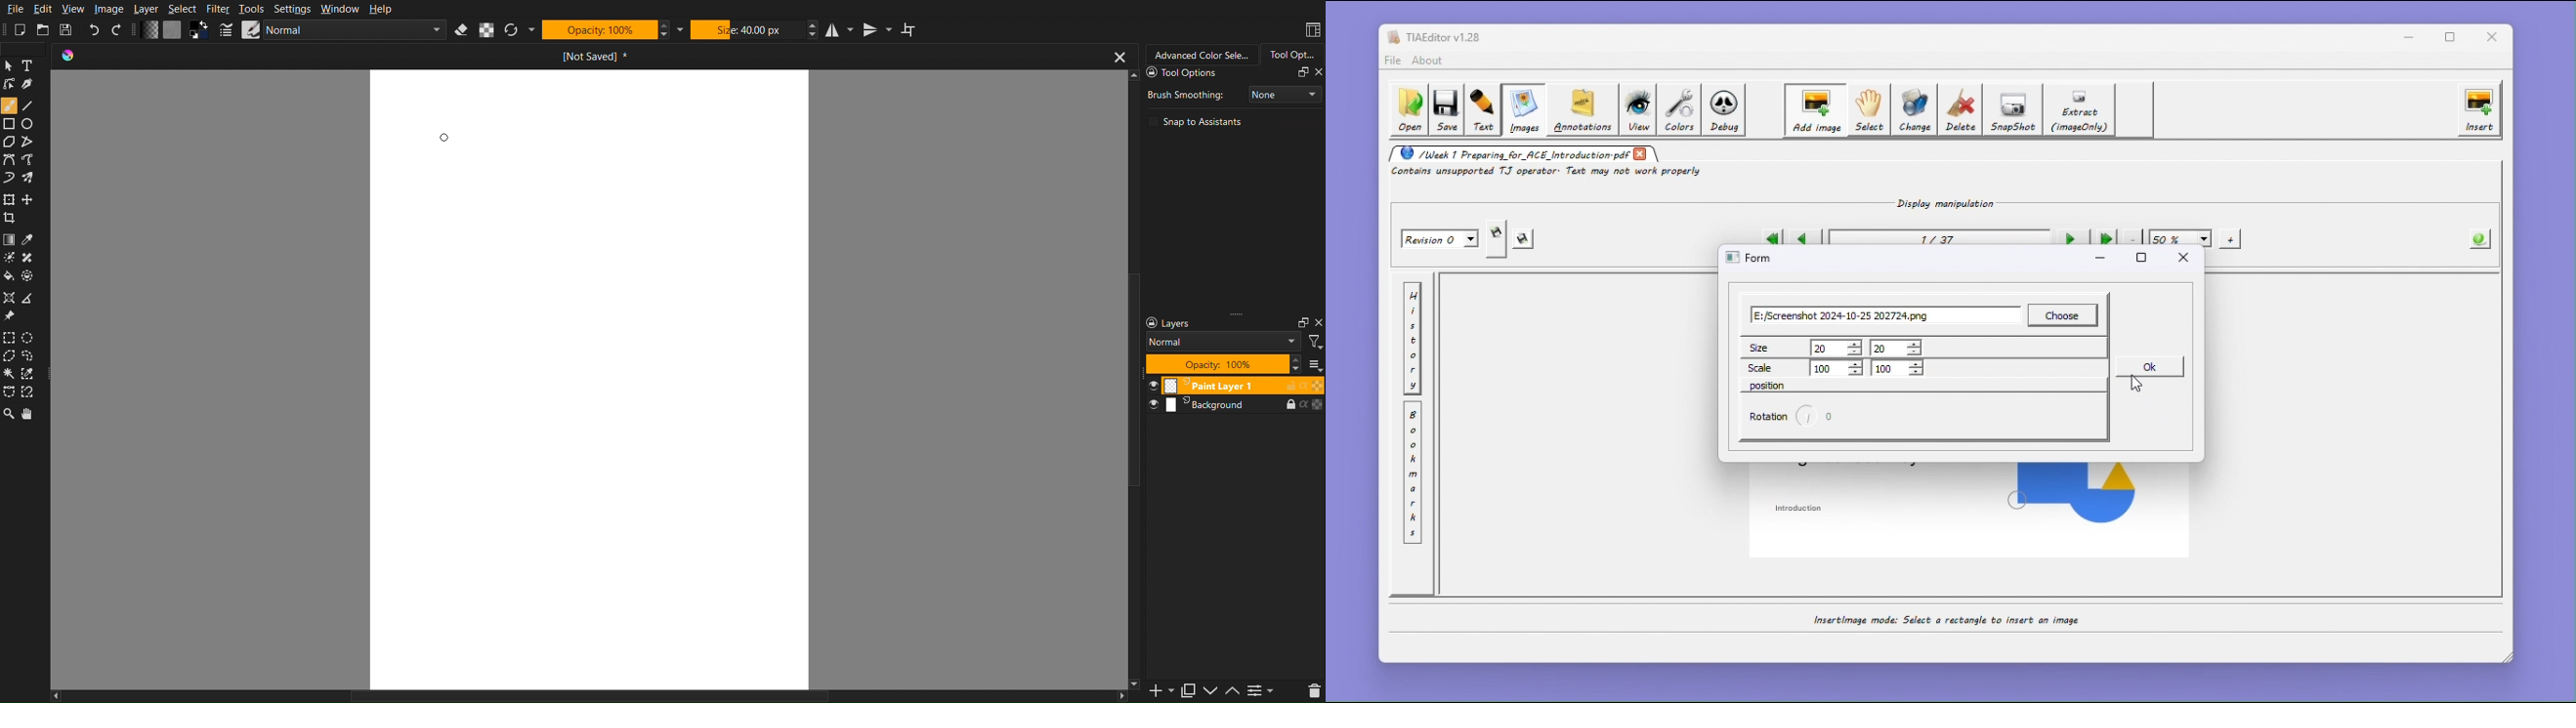 This screenshot has height=728, width=2576. What do you see at coordinates (1265, 692) in the screenshot?
I see `Settings` at bounding box center [1265, 692].